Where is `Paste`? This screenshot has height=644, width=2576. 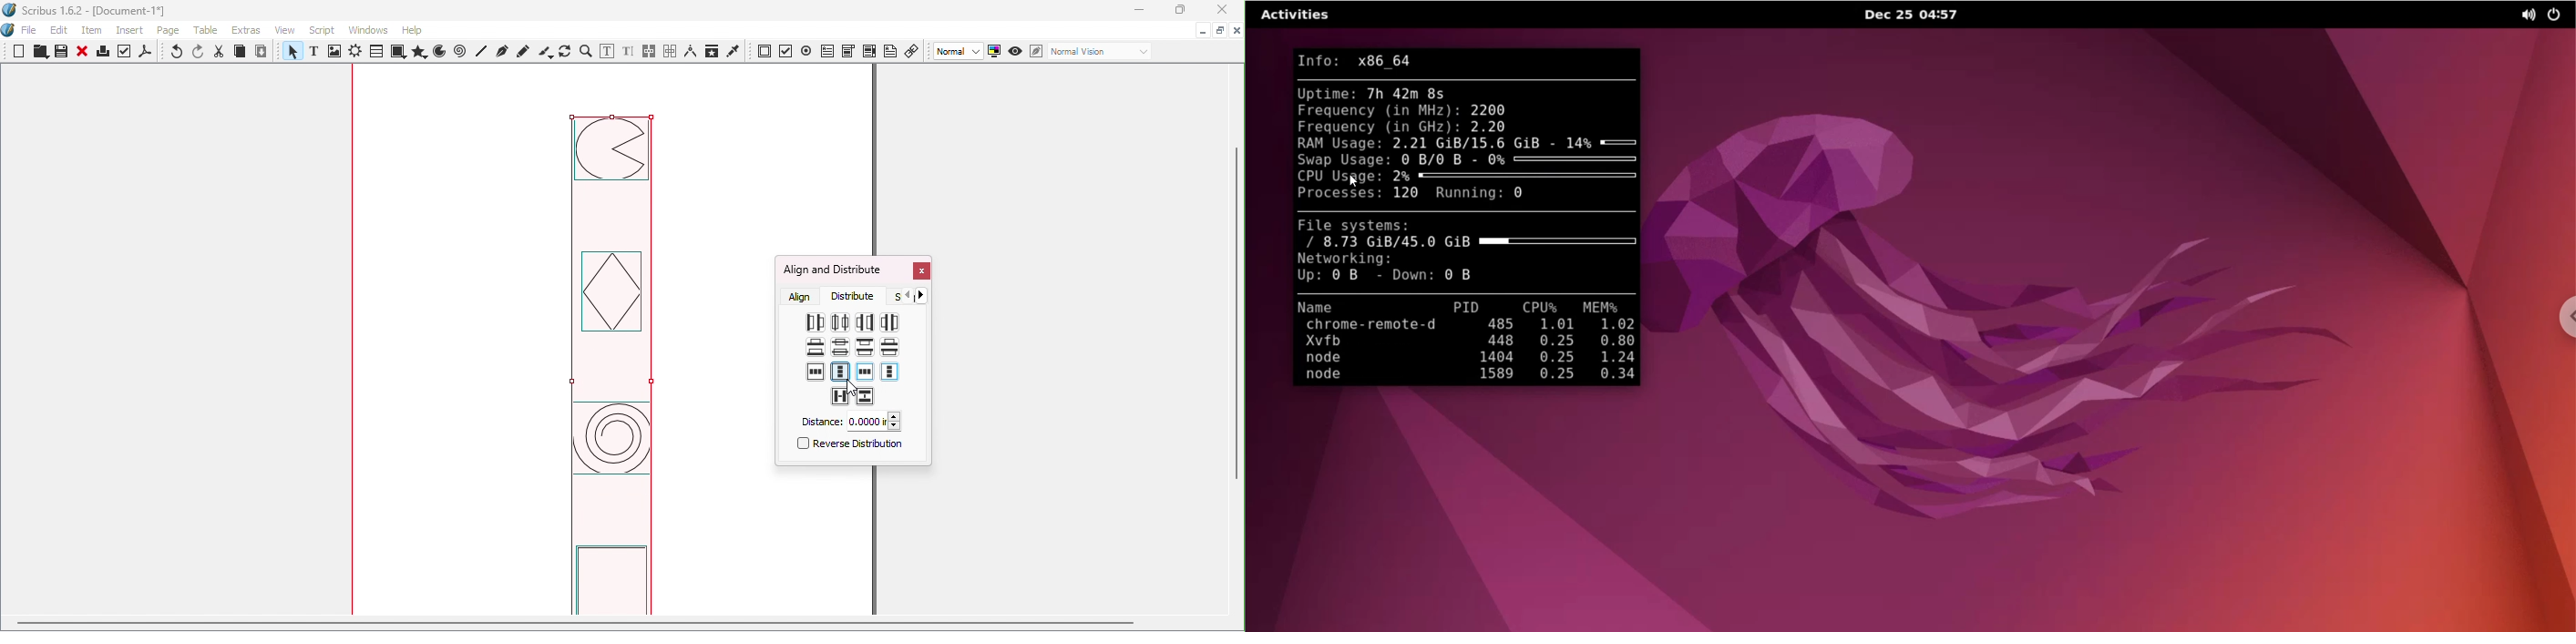 Paste is located at coordinates (262, 52).